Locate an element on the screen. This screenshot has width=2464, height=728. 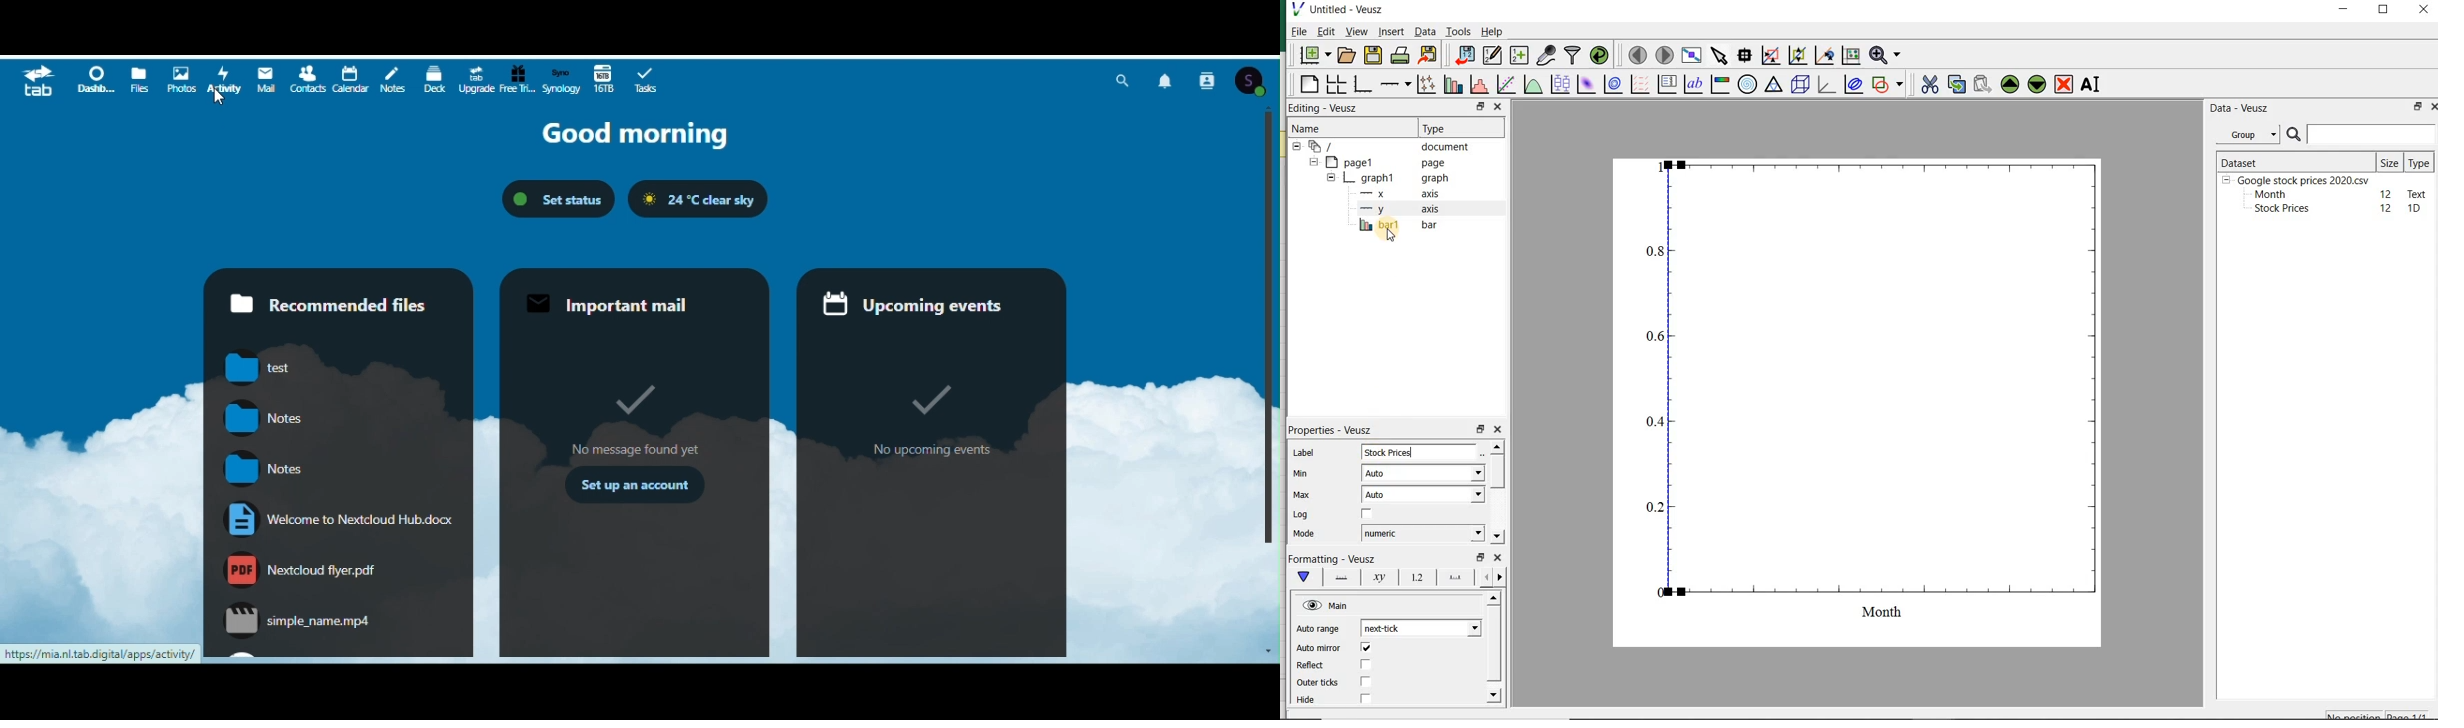
deck is located at coordinates (436, 79).